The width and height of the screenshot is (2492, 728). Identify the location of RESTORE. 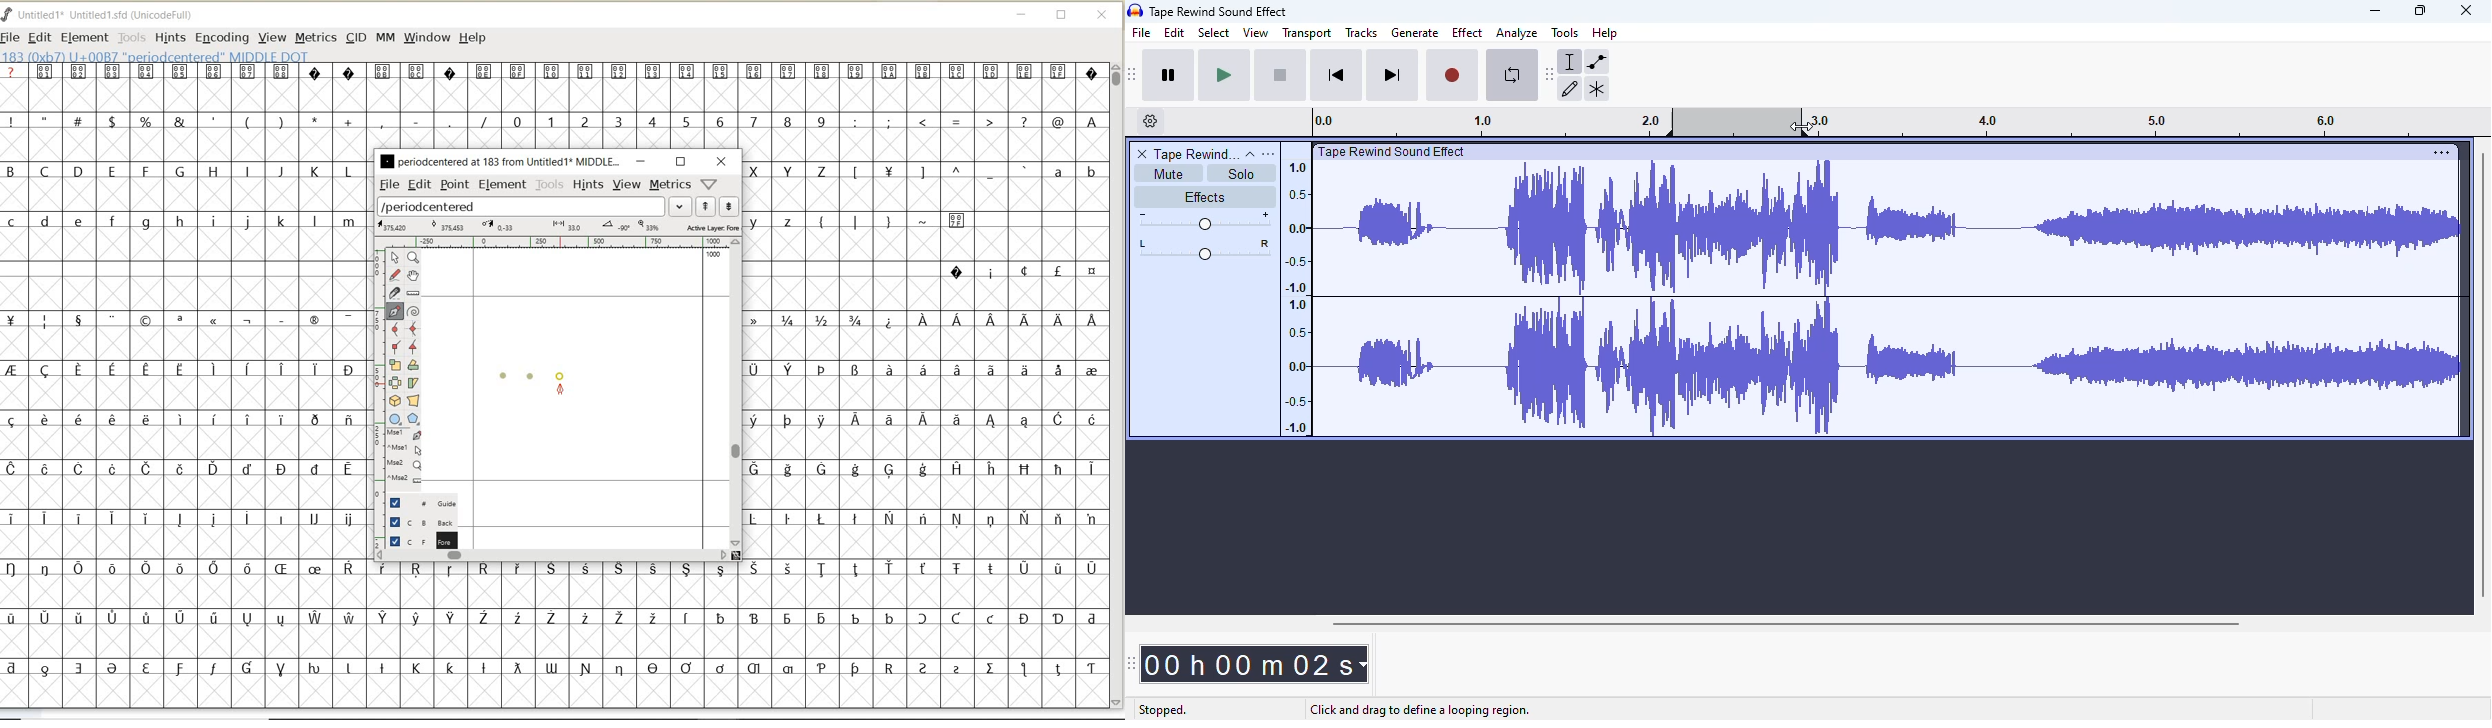
(1062, 17).